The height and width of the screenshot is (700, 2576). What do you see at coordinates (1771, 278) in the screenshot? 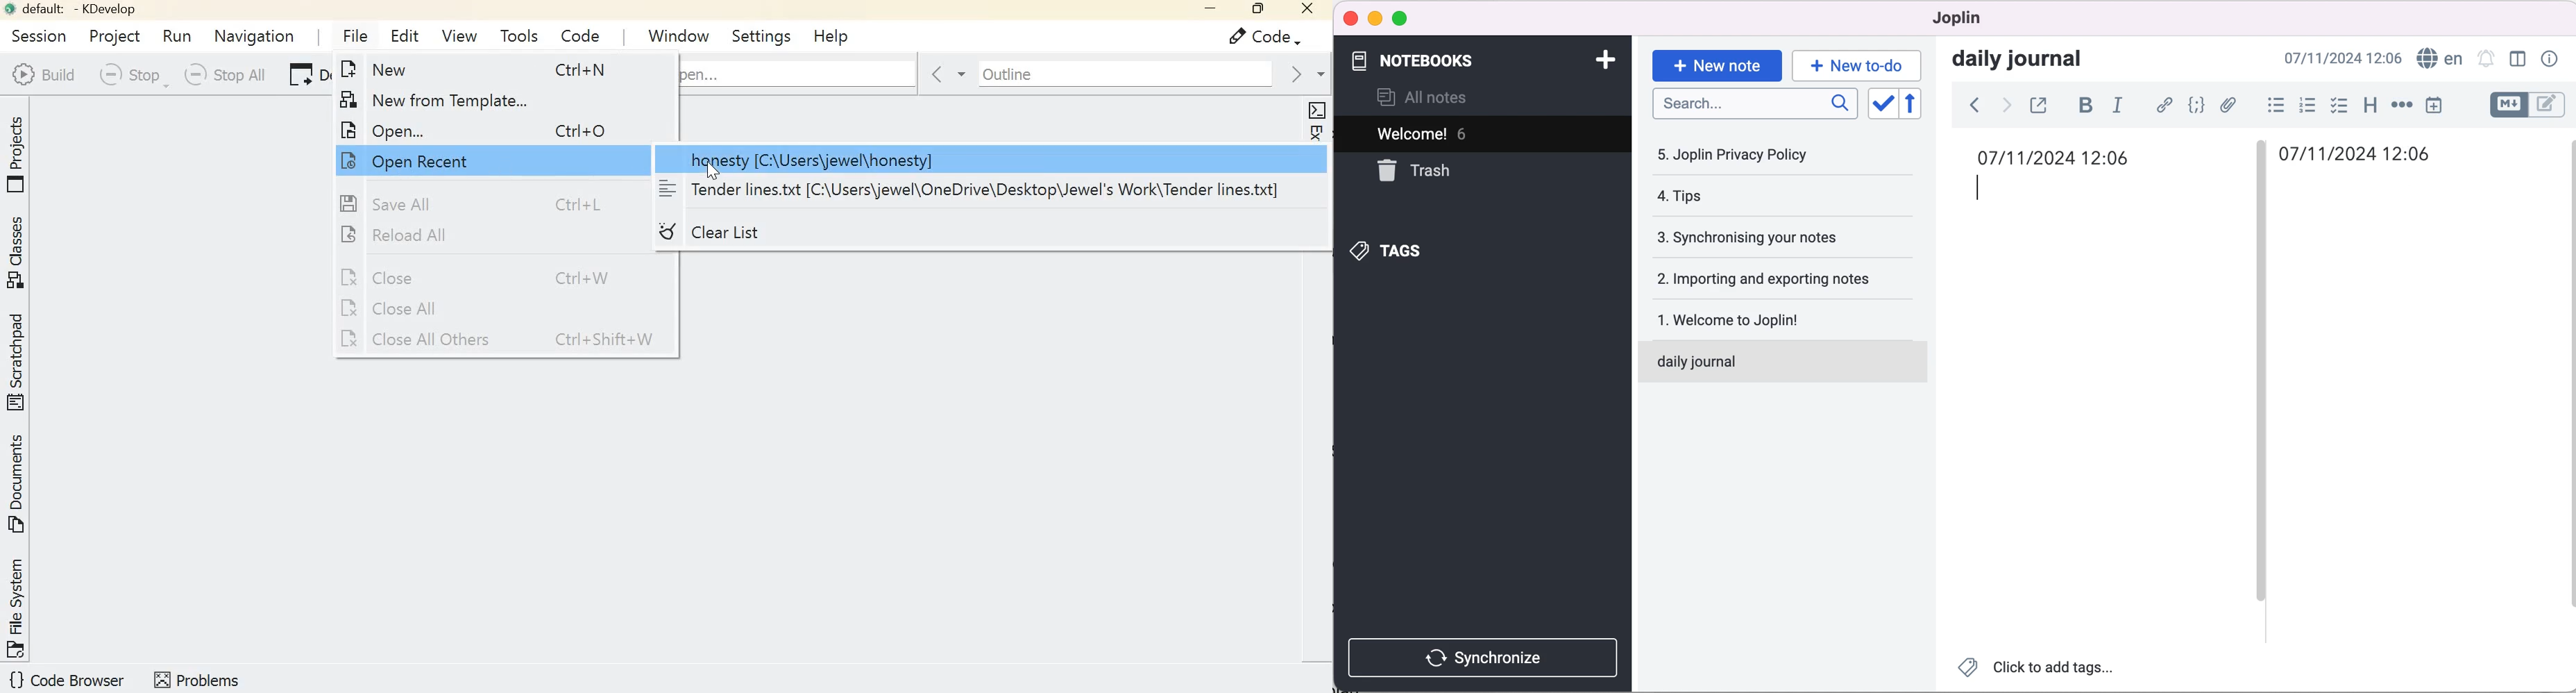
I see `importing and exporting notes` at bounding box center [1771, 278].